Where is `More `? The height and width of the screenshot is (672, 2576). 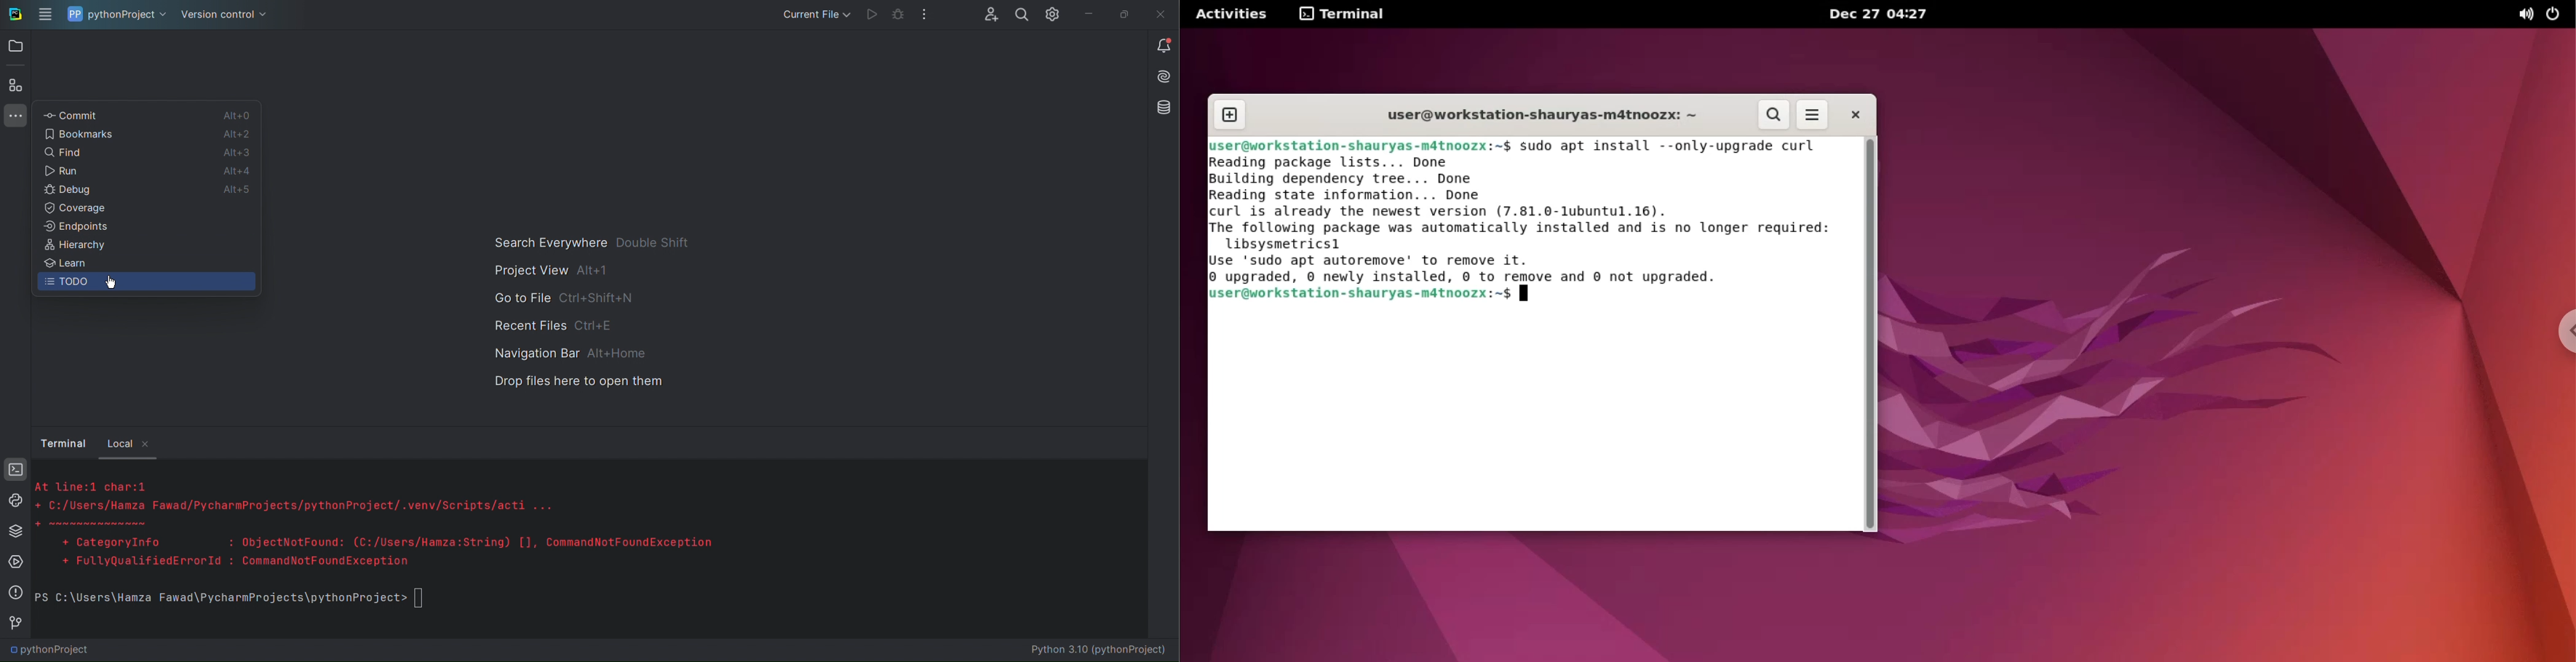 More  is located at coordinates (14, 118).